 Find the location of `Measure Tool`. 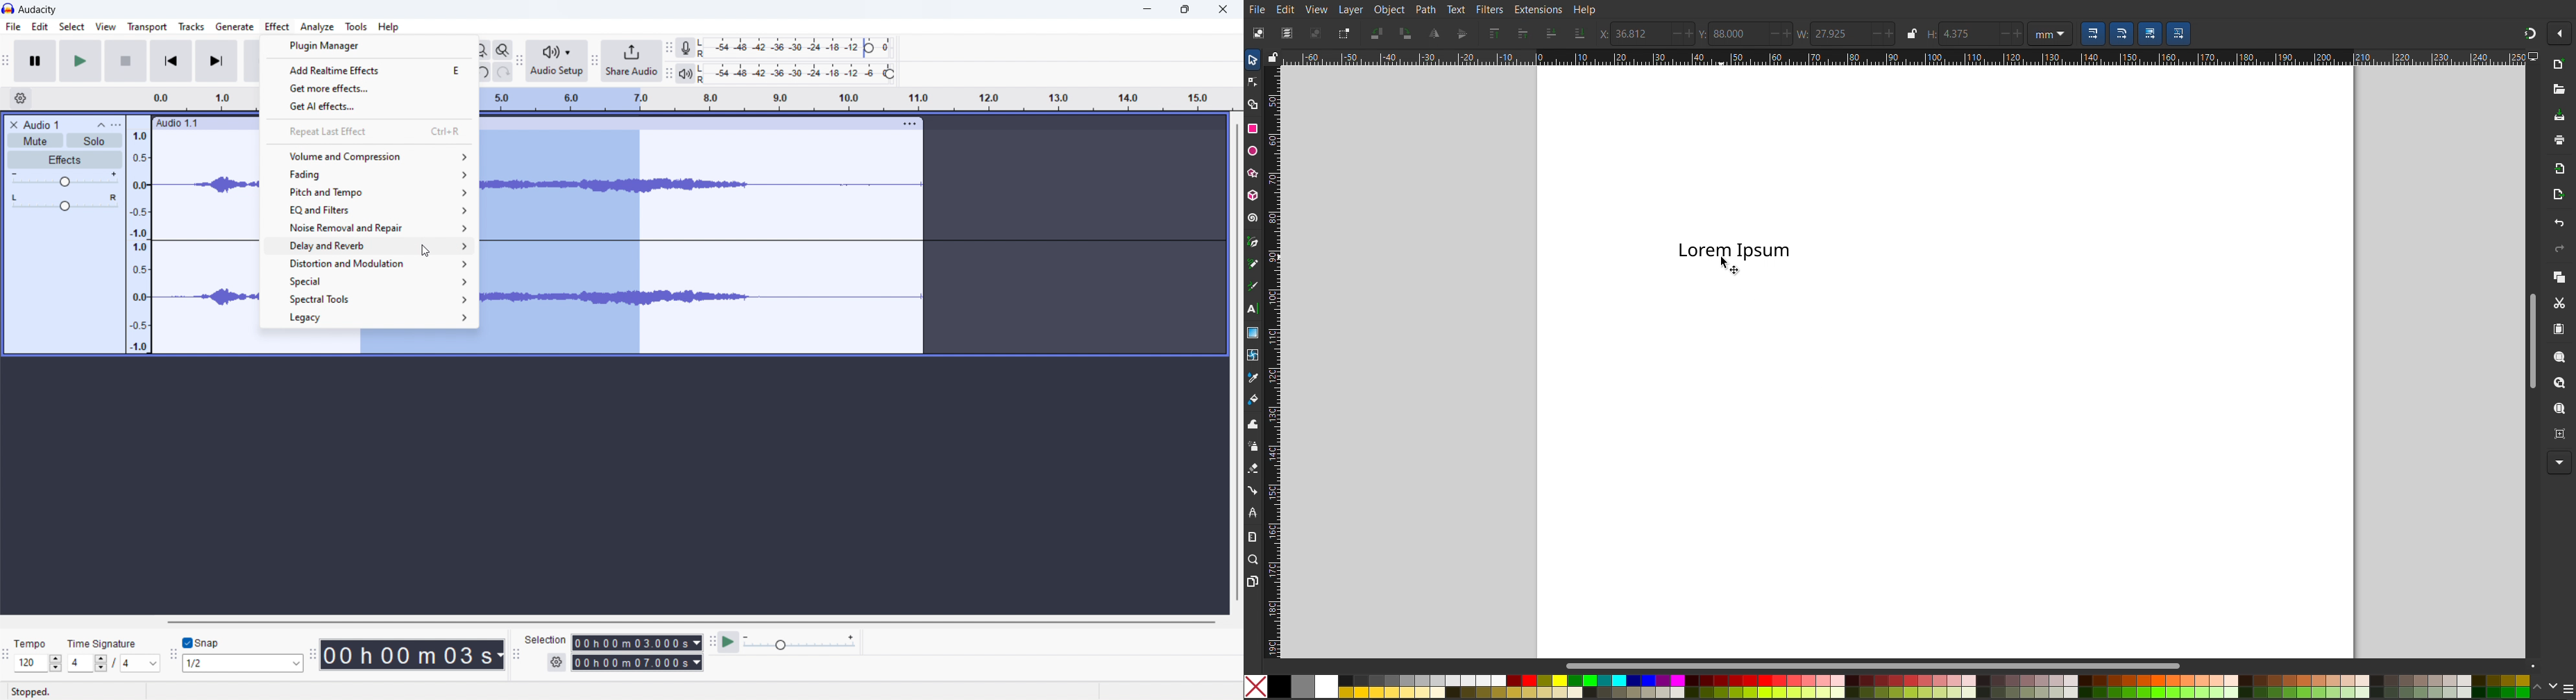

Measure Tool is located at coordinates (1253, 536).